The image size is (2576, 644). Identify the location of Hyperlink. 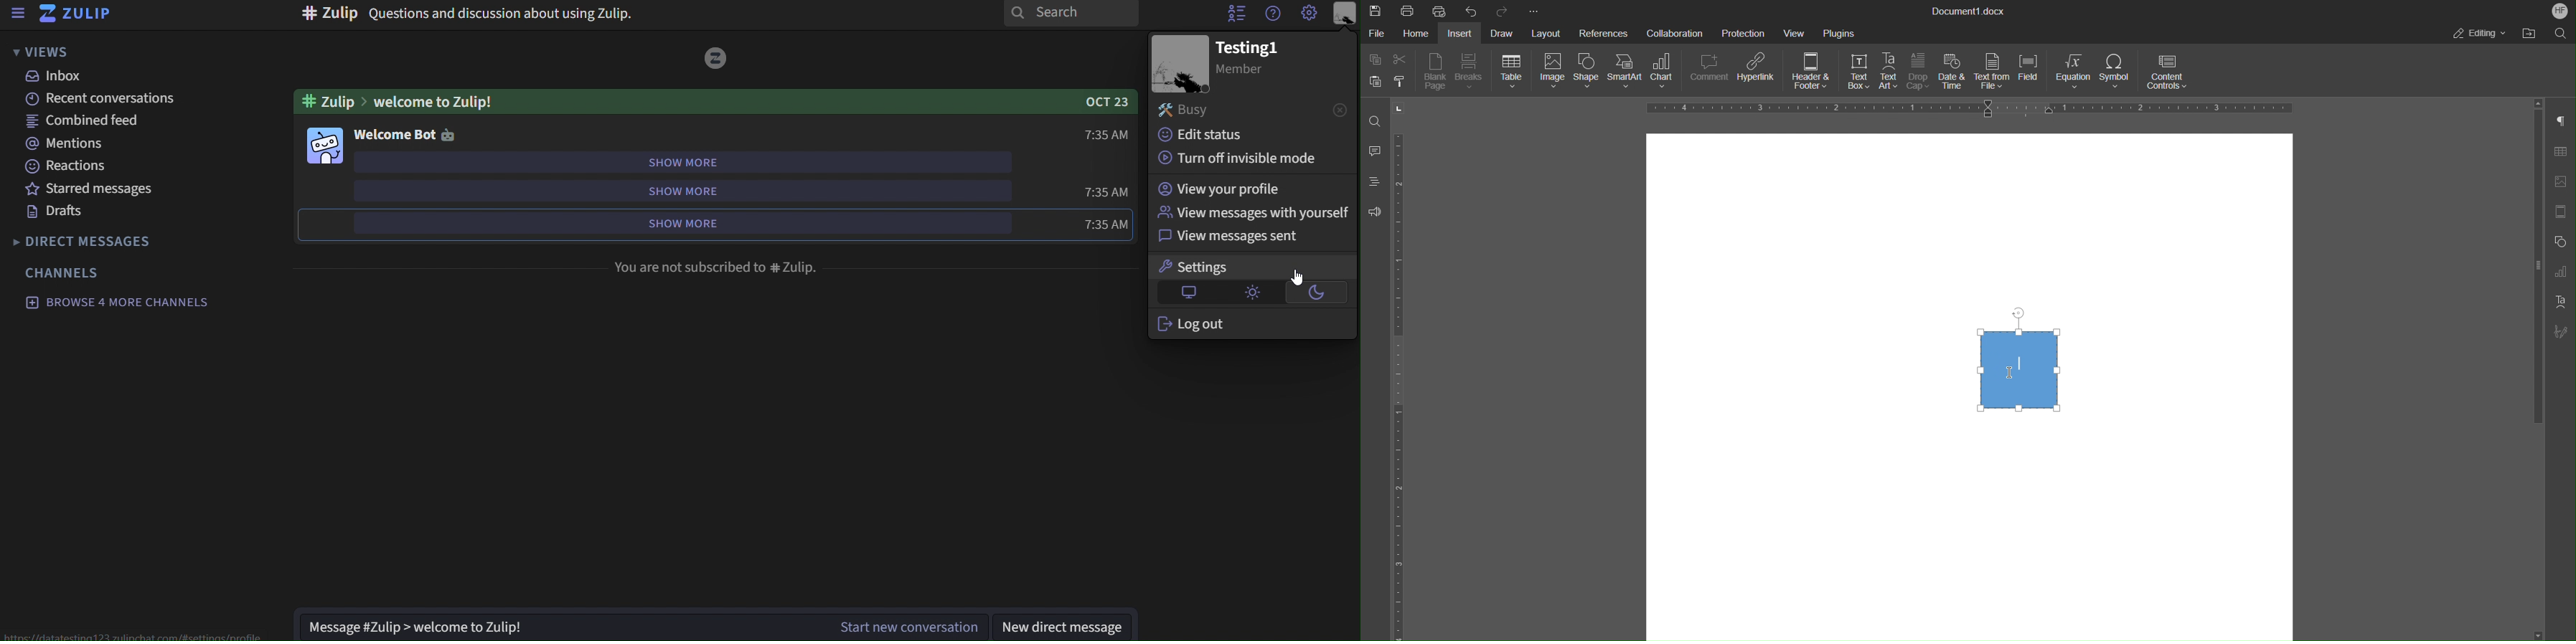
(1759, 73).